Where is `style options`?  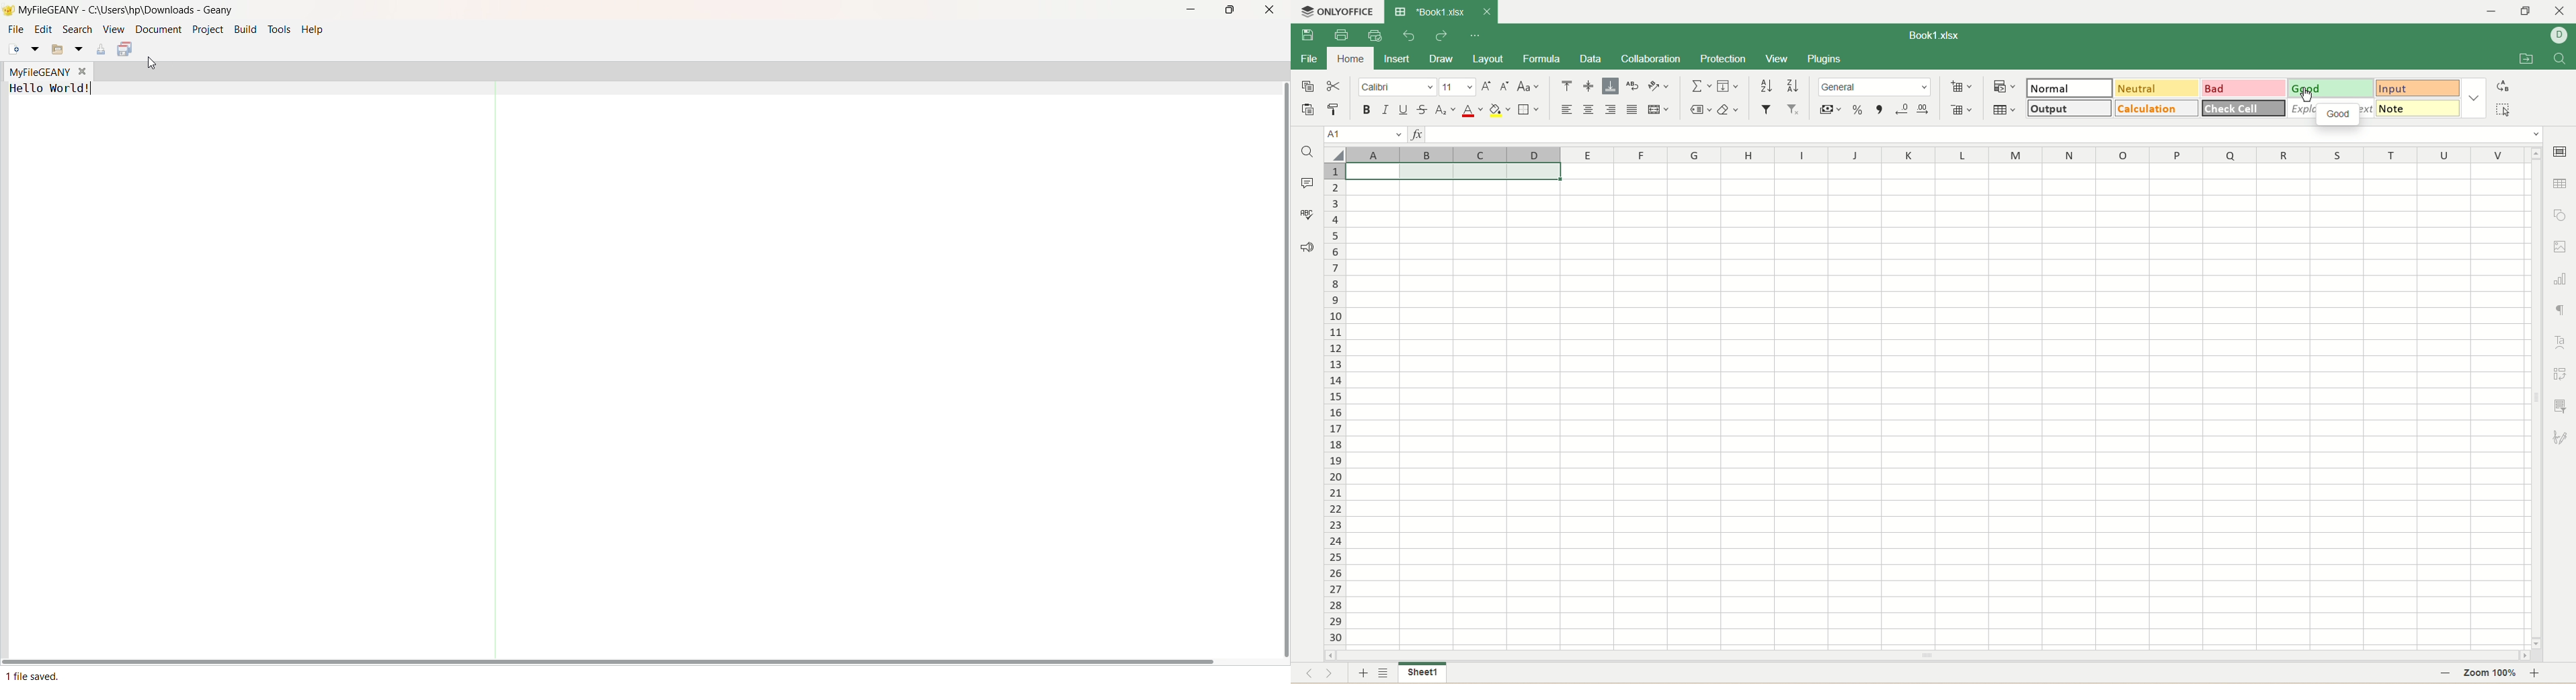
style options is located at coordinates (2473, 97).